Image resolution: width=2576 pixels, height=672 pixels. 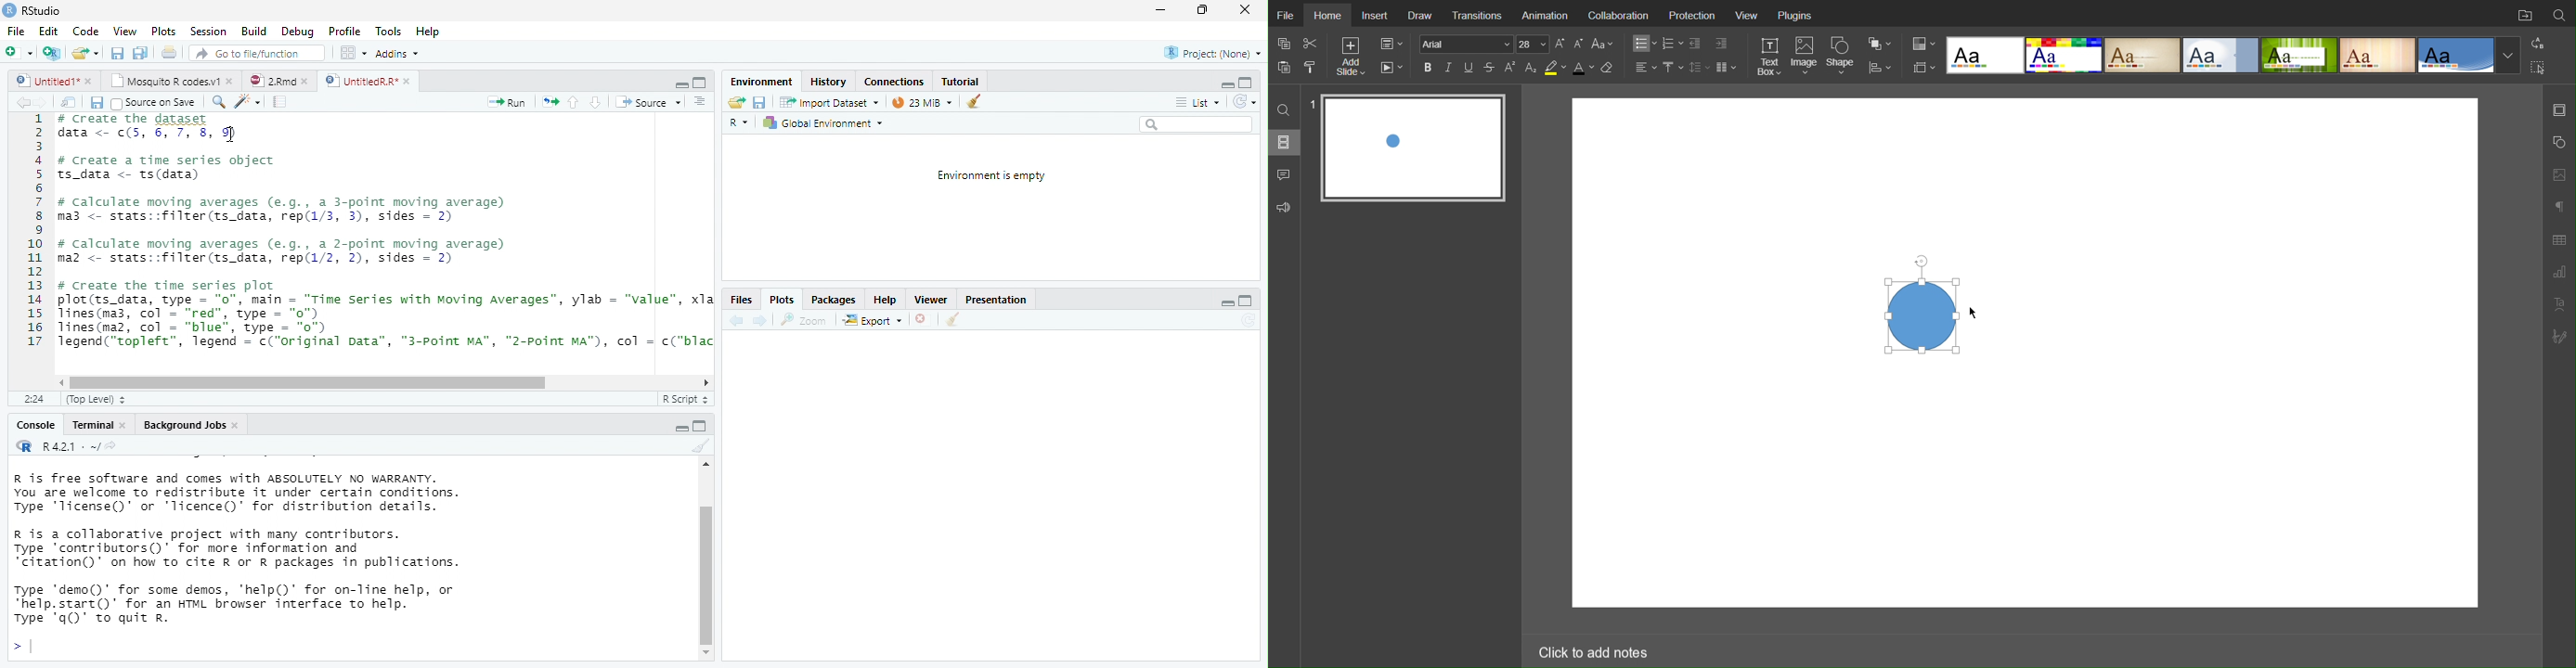 What do you see at coordinates (951, 321) in the screenshot?
I see `clear` at bounding box center [951, 321].